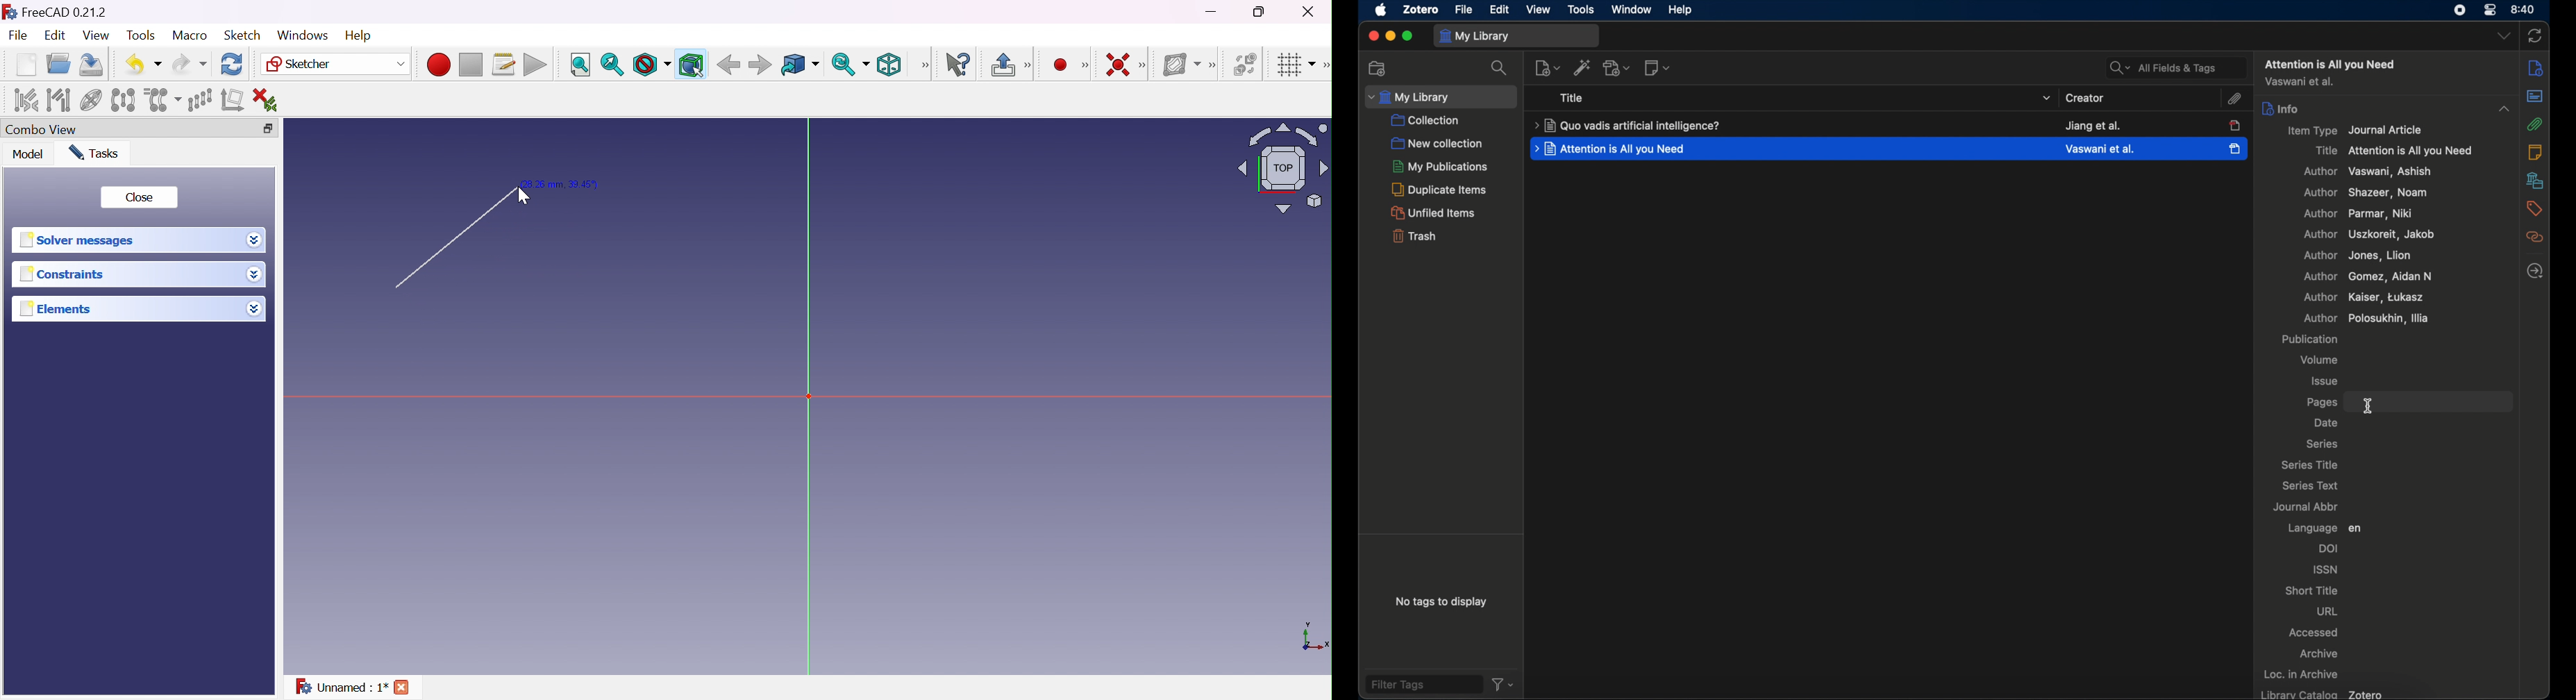 Image resolution: width=2576 pixels, height=700 pixels. What do you see at coordinates (2237, 99) in the screenshot?
I see `attachment` at bounding box center [2237, 99].